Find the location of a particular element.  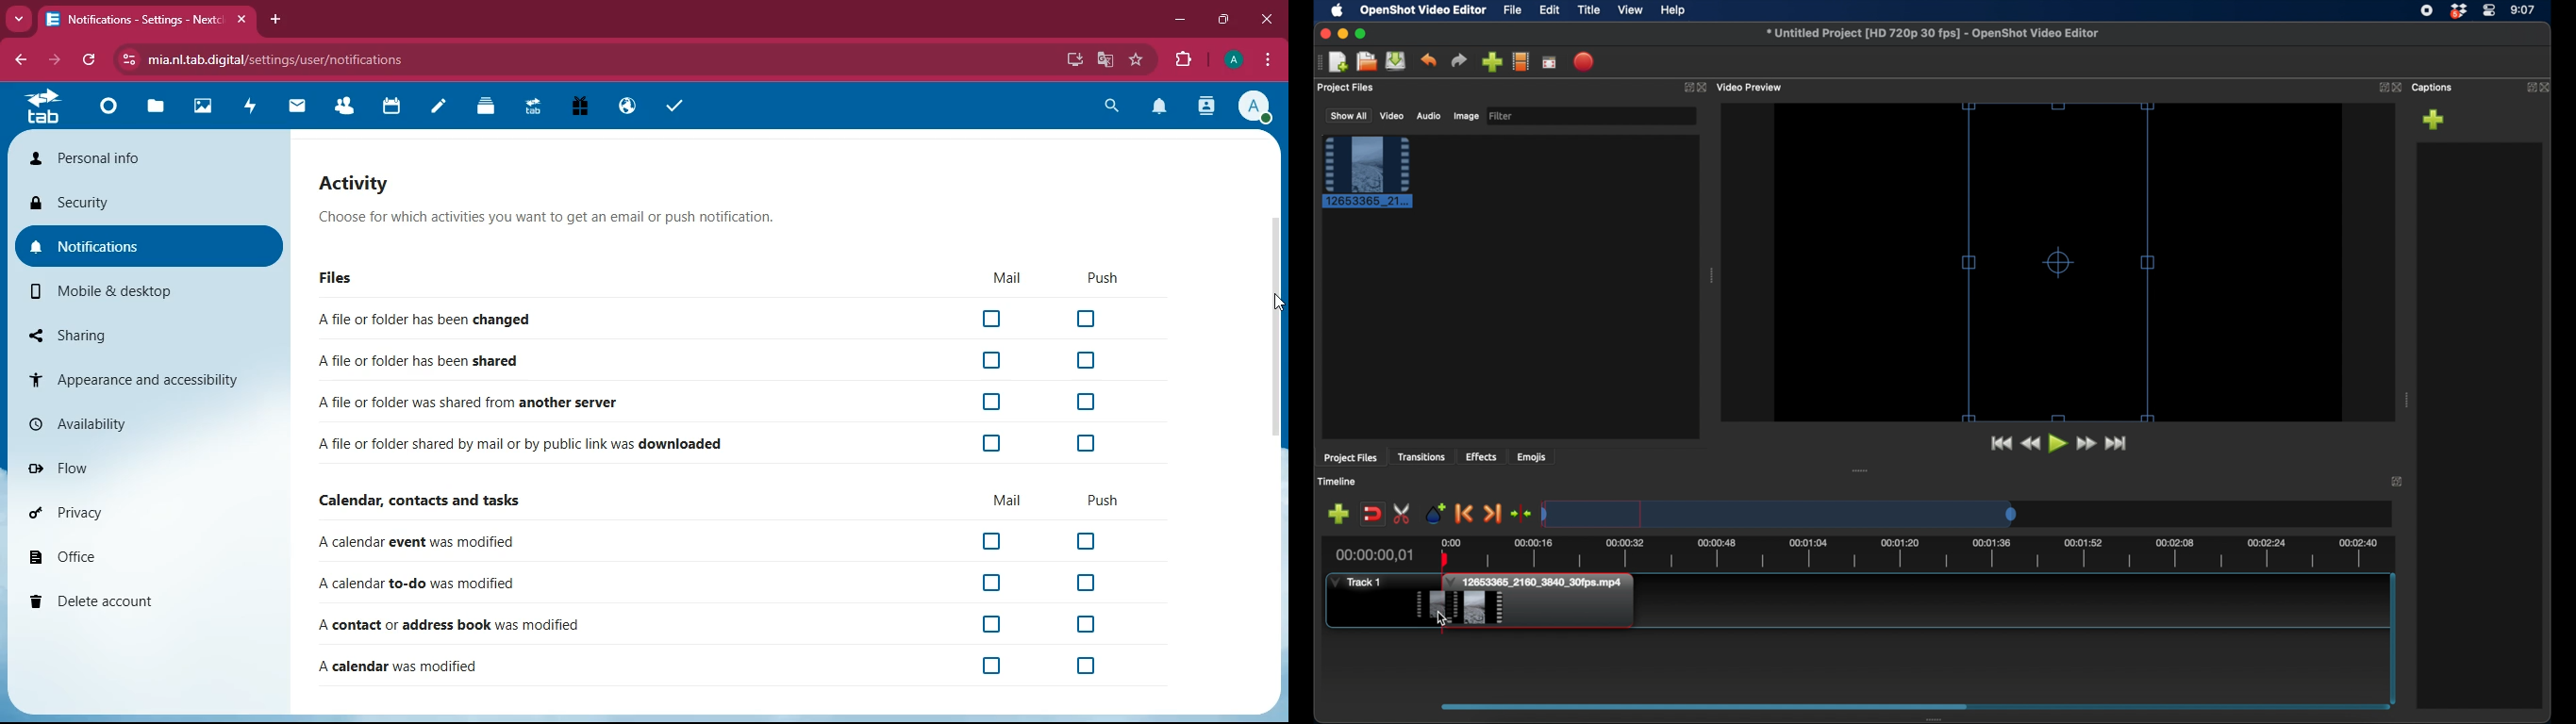

scroll box is located at coordinates (1703, 707).